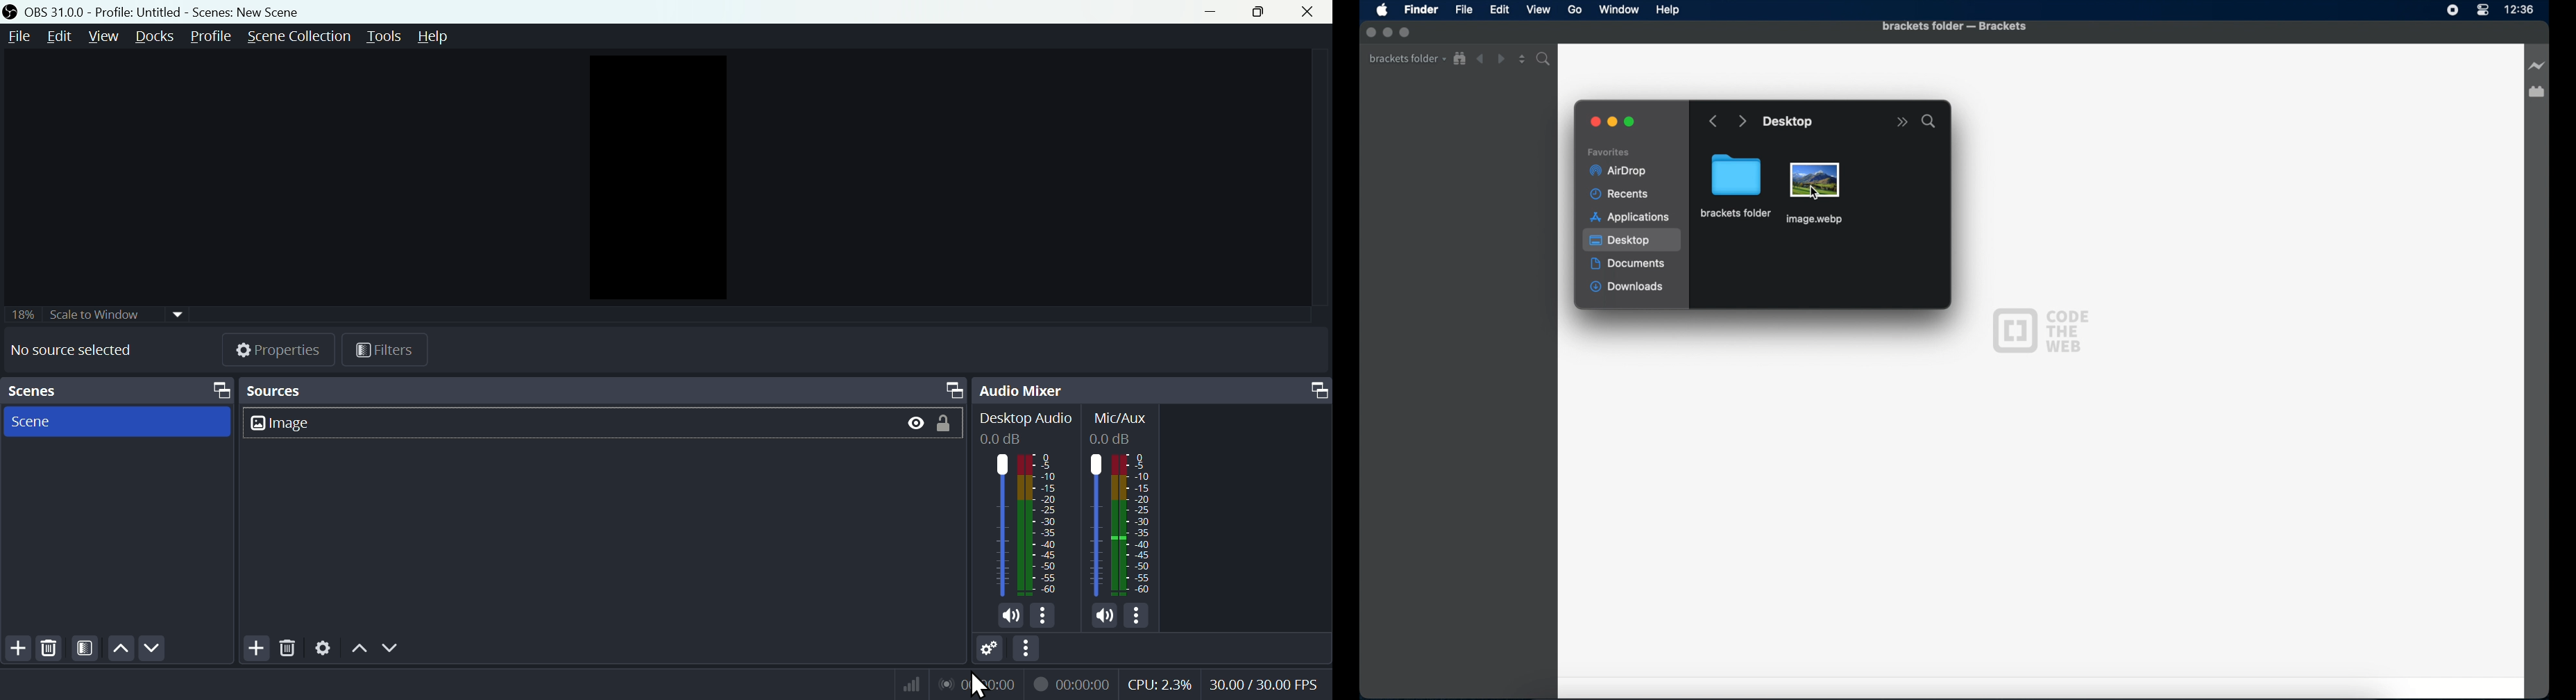 This screenshot has height=700, width=2576. What do you see at coordinates (1631, 122) in the screenshot?
I see `maximize` at bounding box center [1631, 122].